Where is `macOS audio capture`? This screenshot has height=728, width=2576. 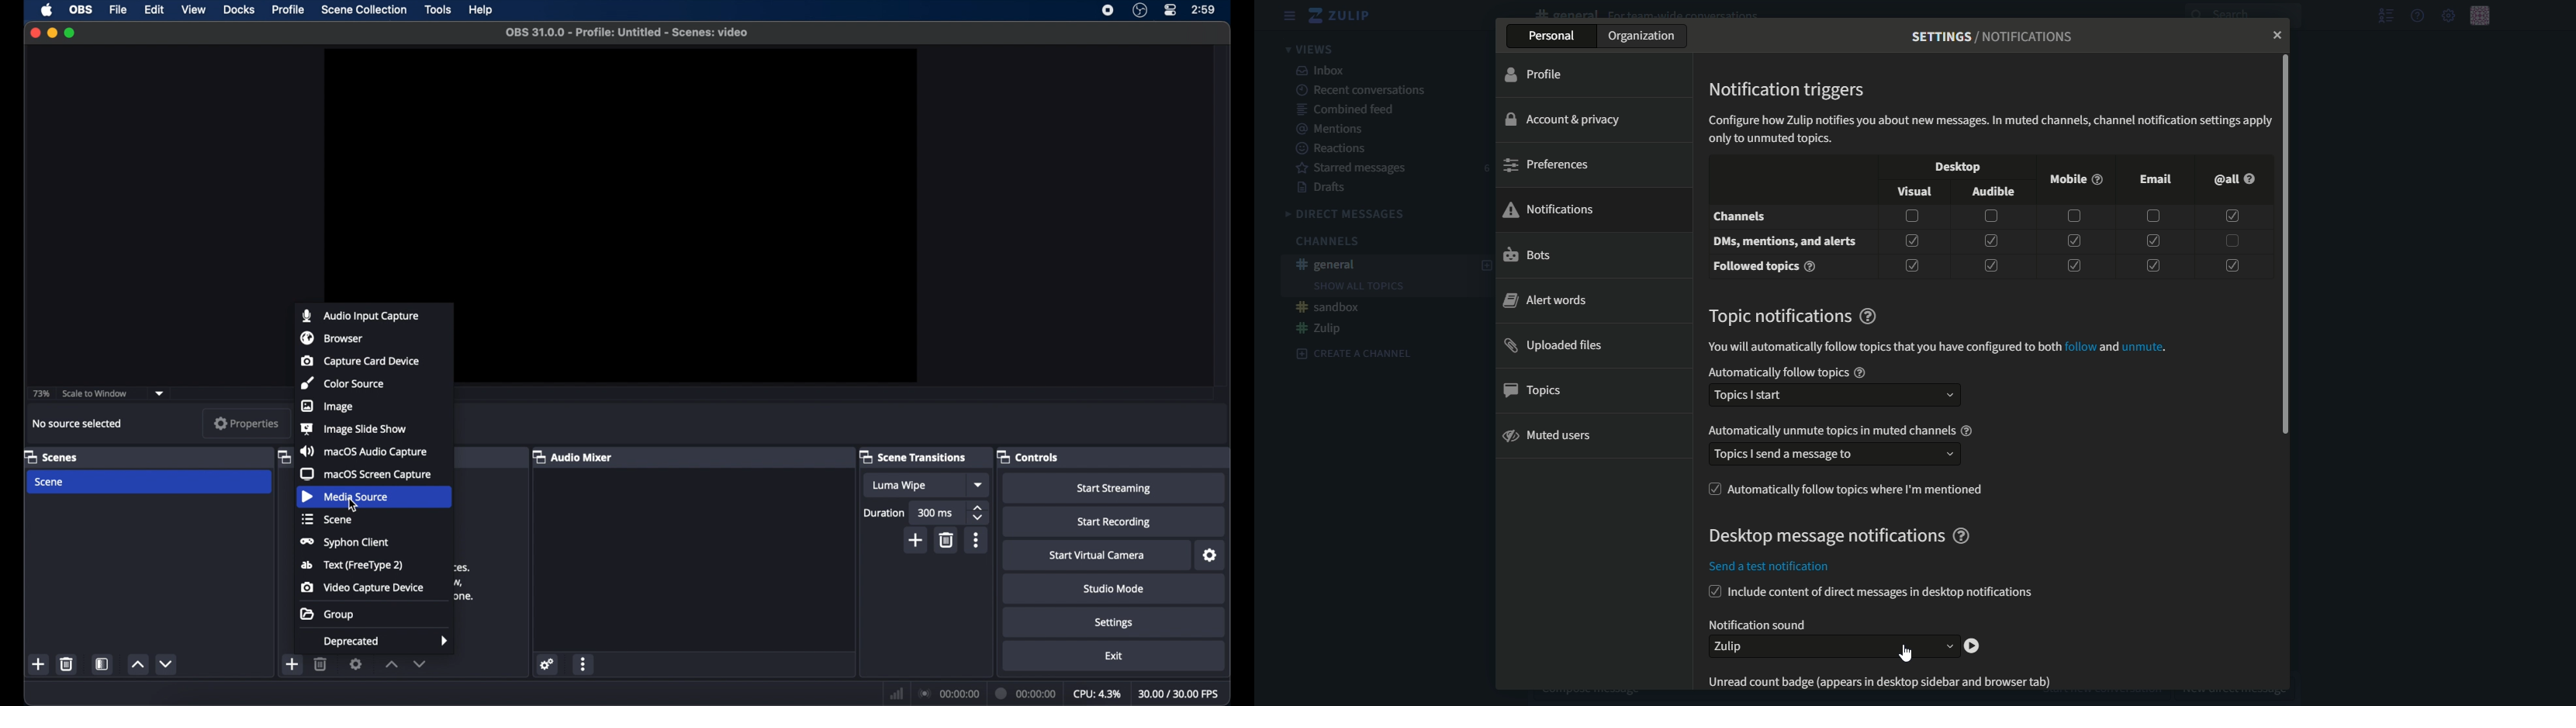
macOS audio capture is located at coordinates (361, 452).